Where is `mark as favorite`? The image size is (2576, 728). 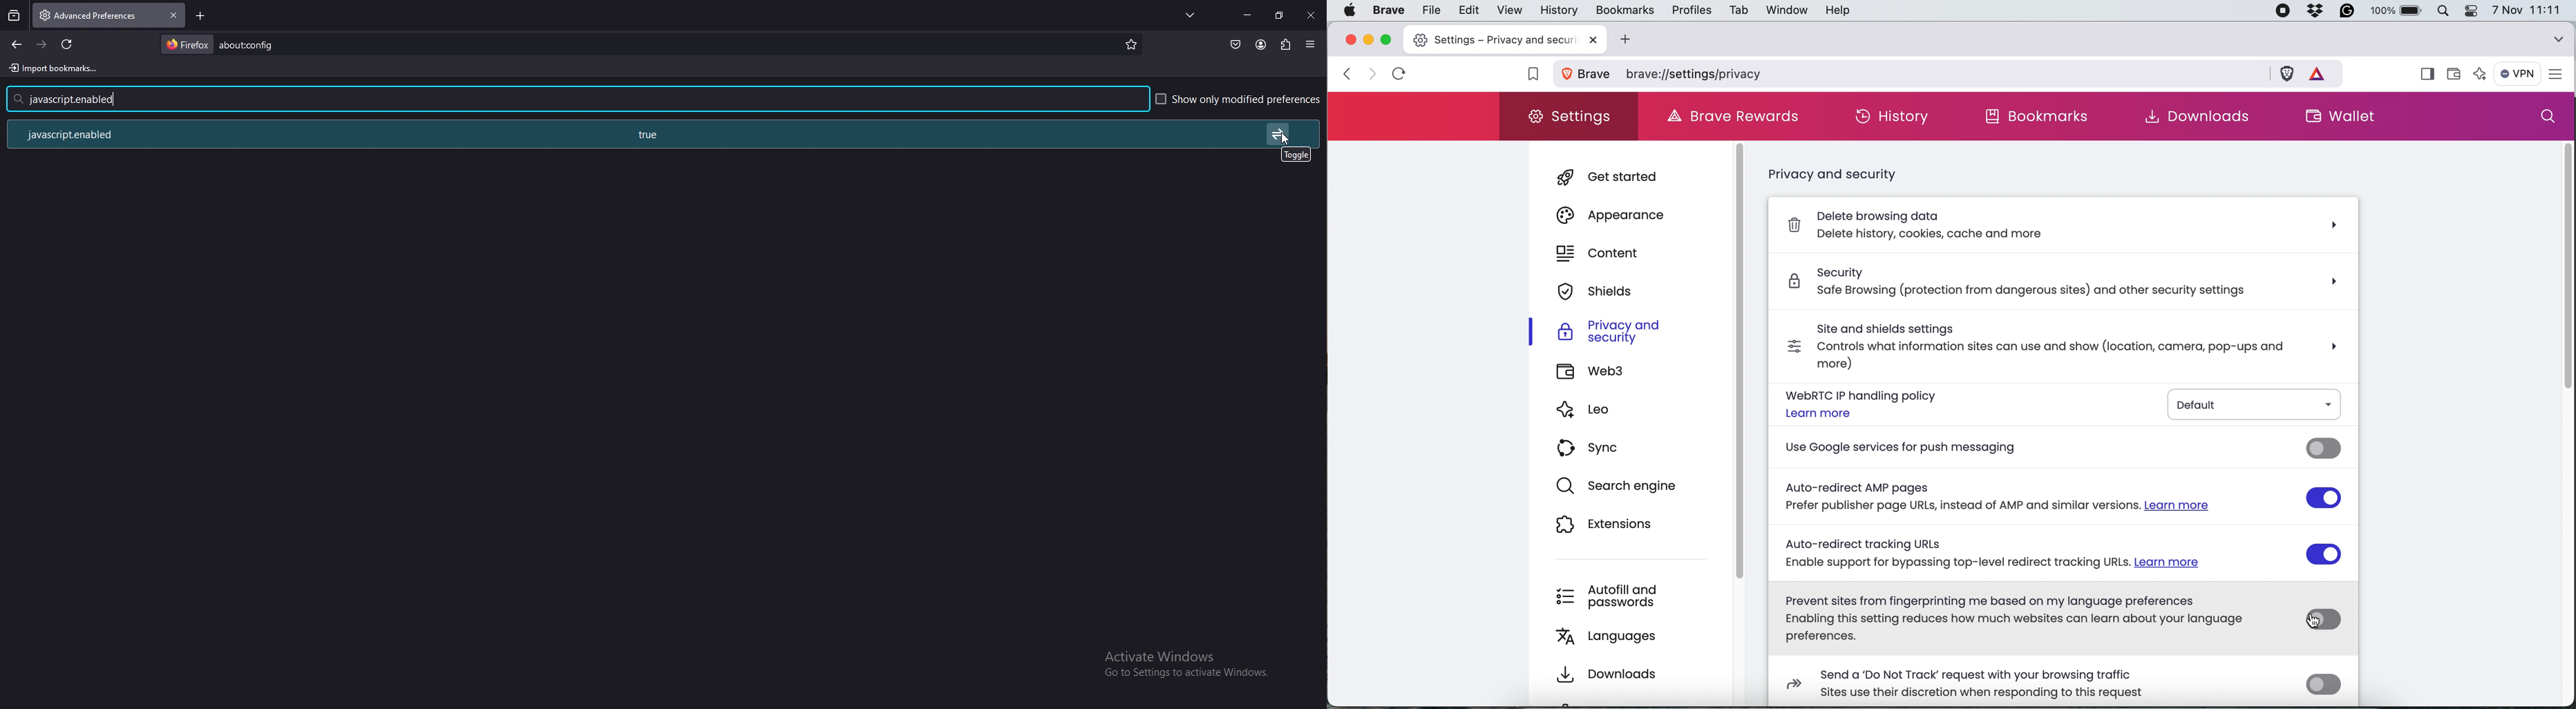 mark as favorite is located at coordinates (1130, 46).